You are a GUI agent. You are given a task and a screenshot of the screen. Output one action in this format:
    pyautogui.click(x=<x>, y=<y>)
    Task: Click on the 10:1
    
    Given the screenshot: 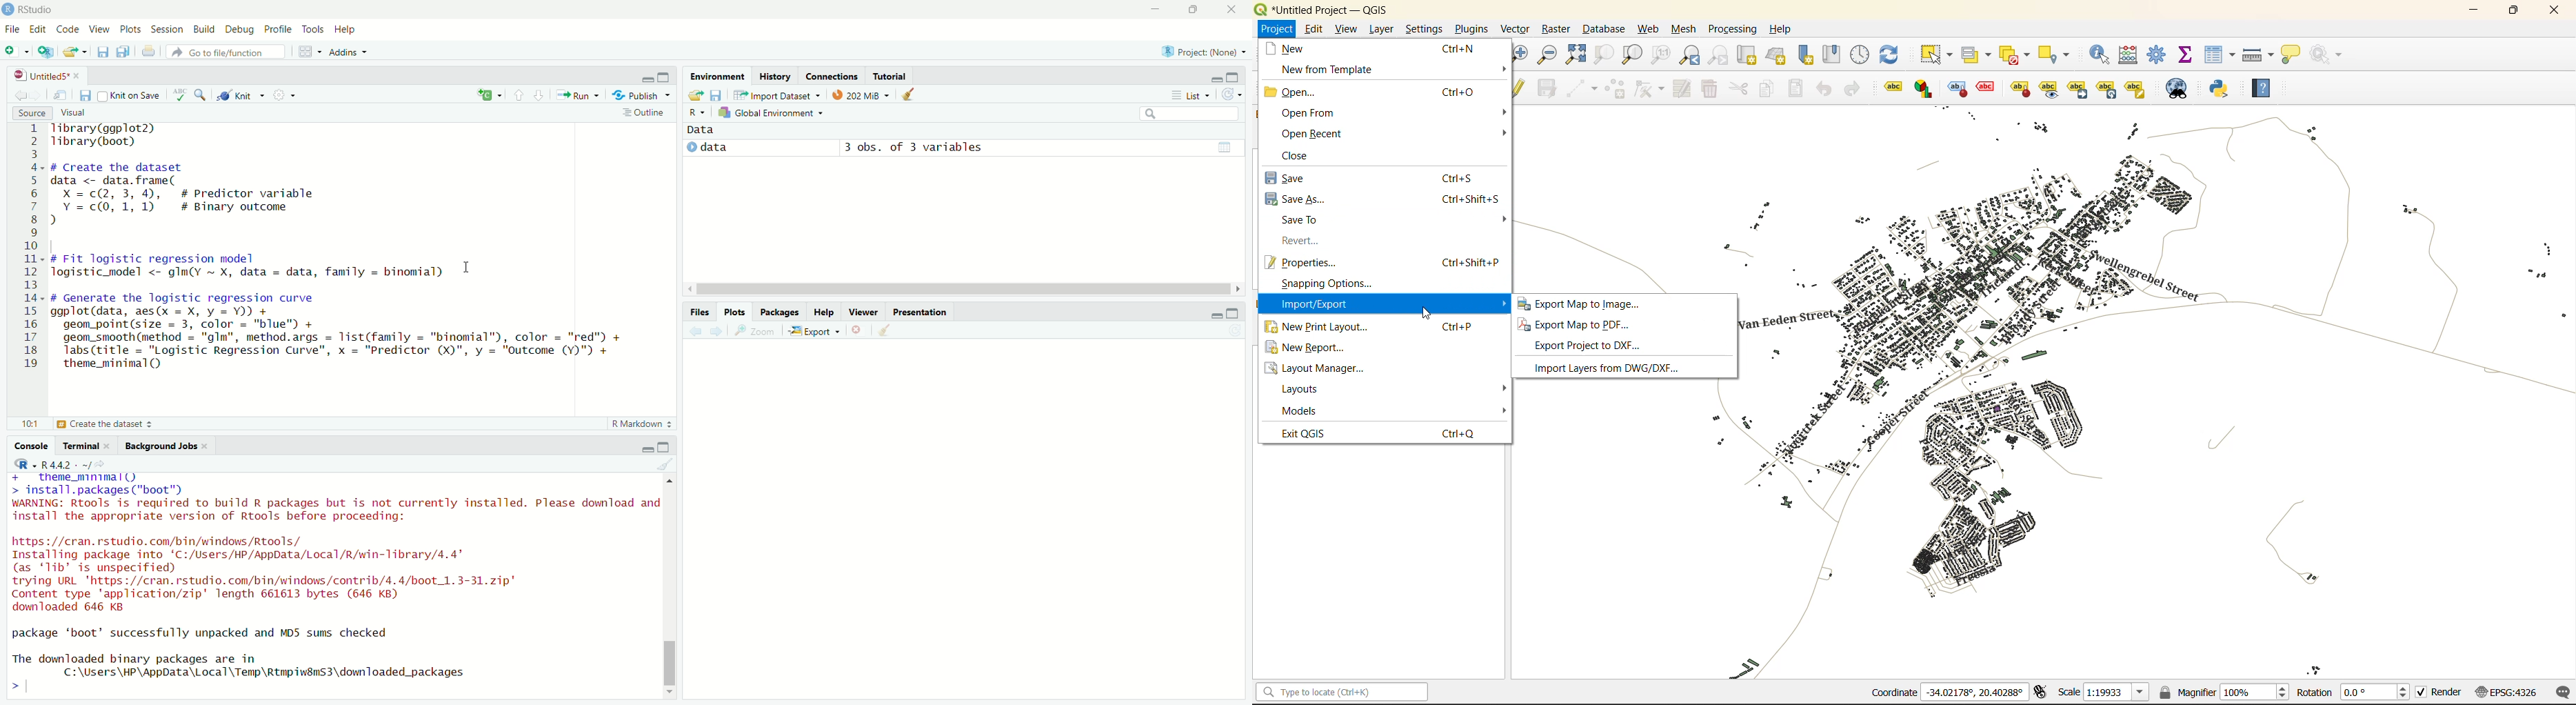 What is the action you would take?
    pyautogui.click(x=29, y=424)
    